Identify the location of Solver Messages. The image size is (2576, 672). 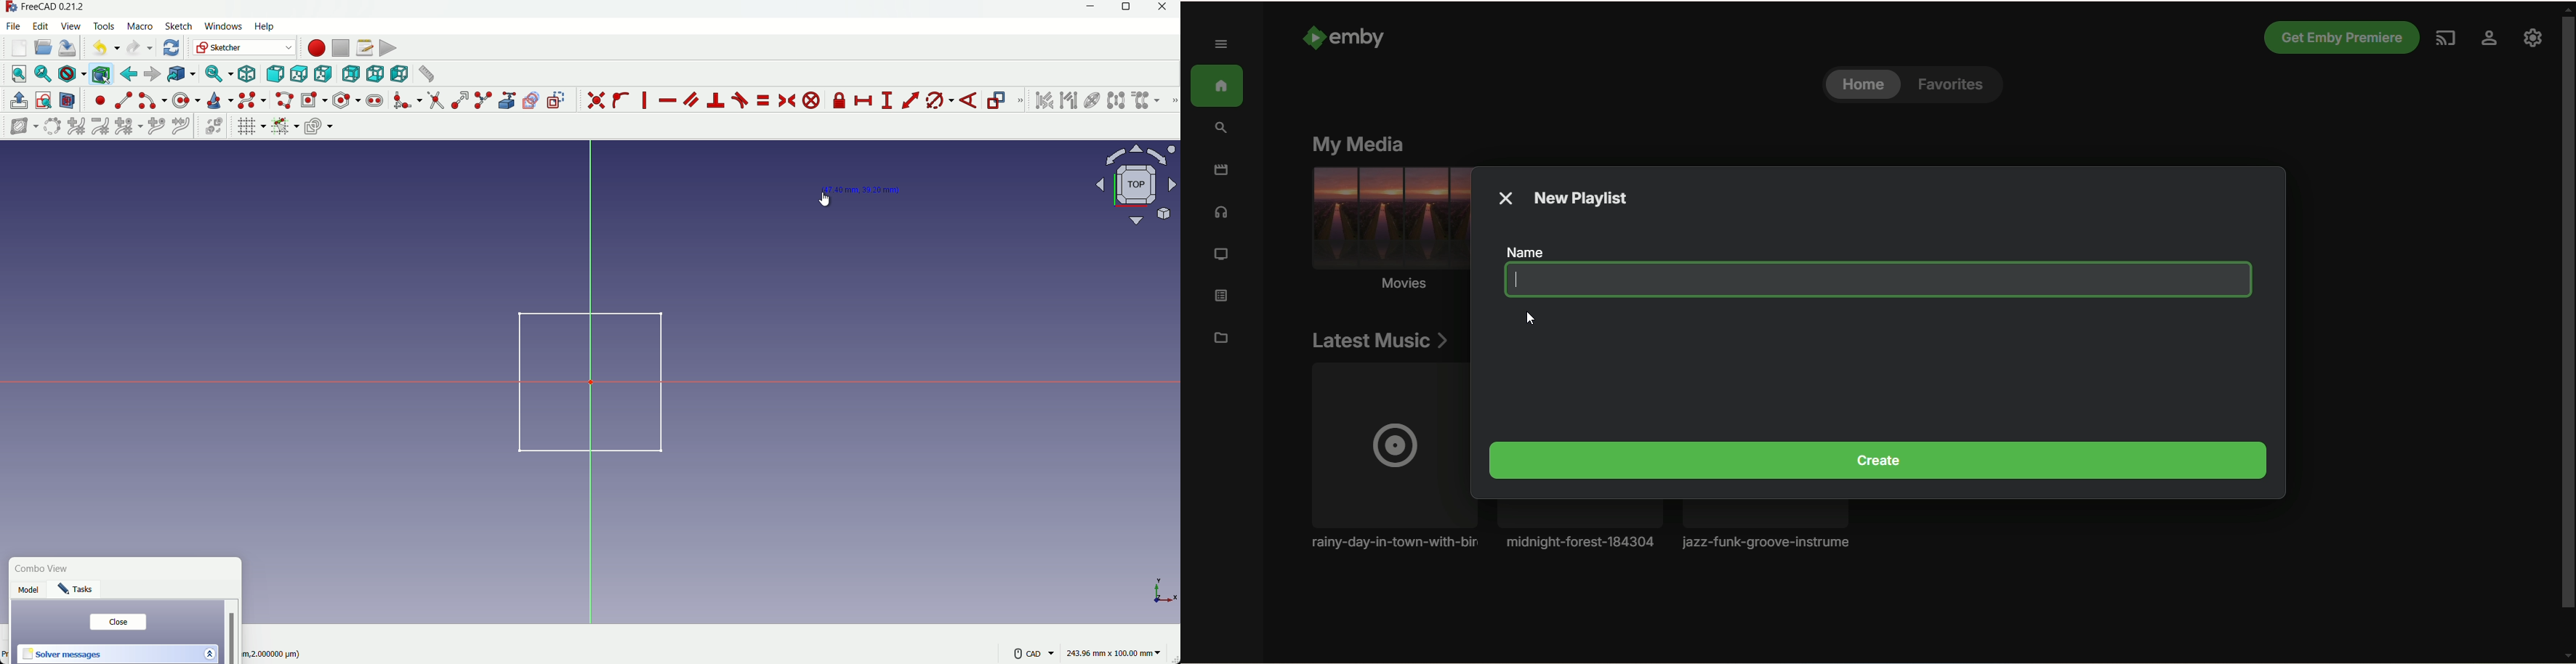
(63, 655).